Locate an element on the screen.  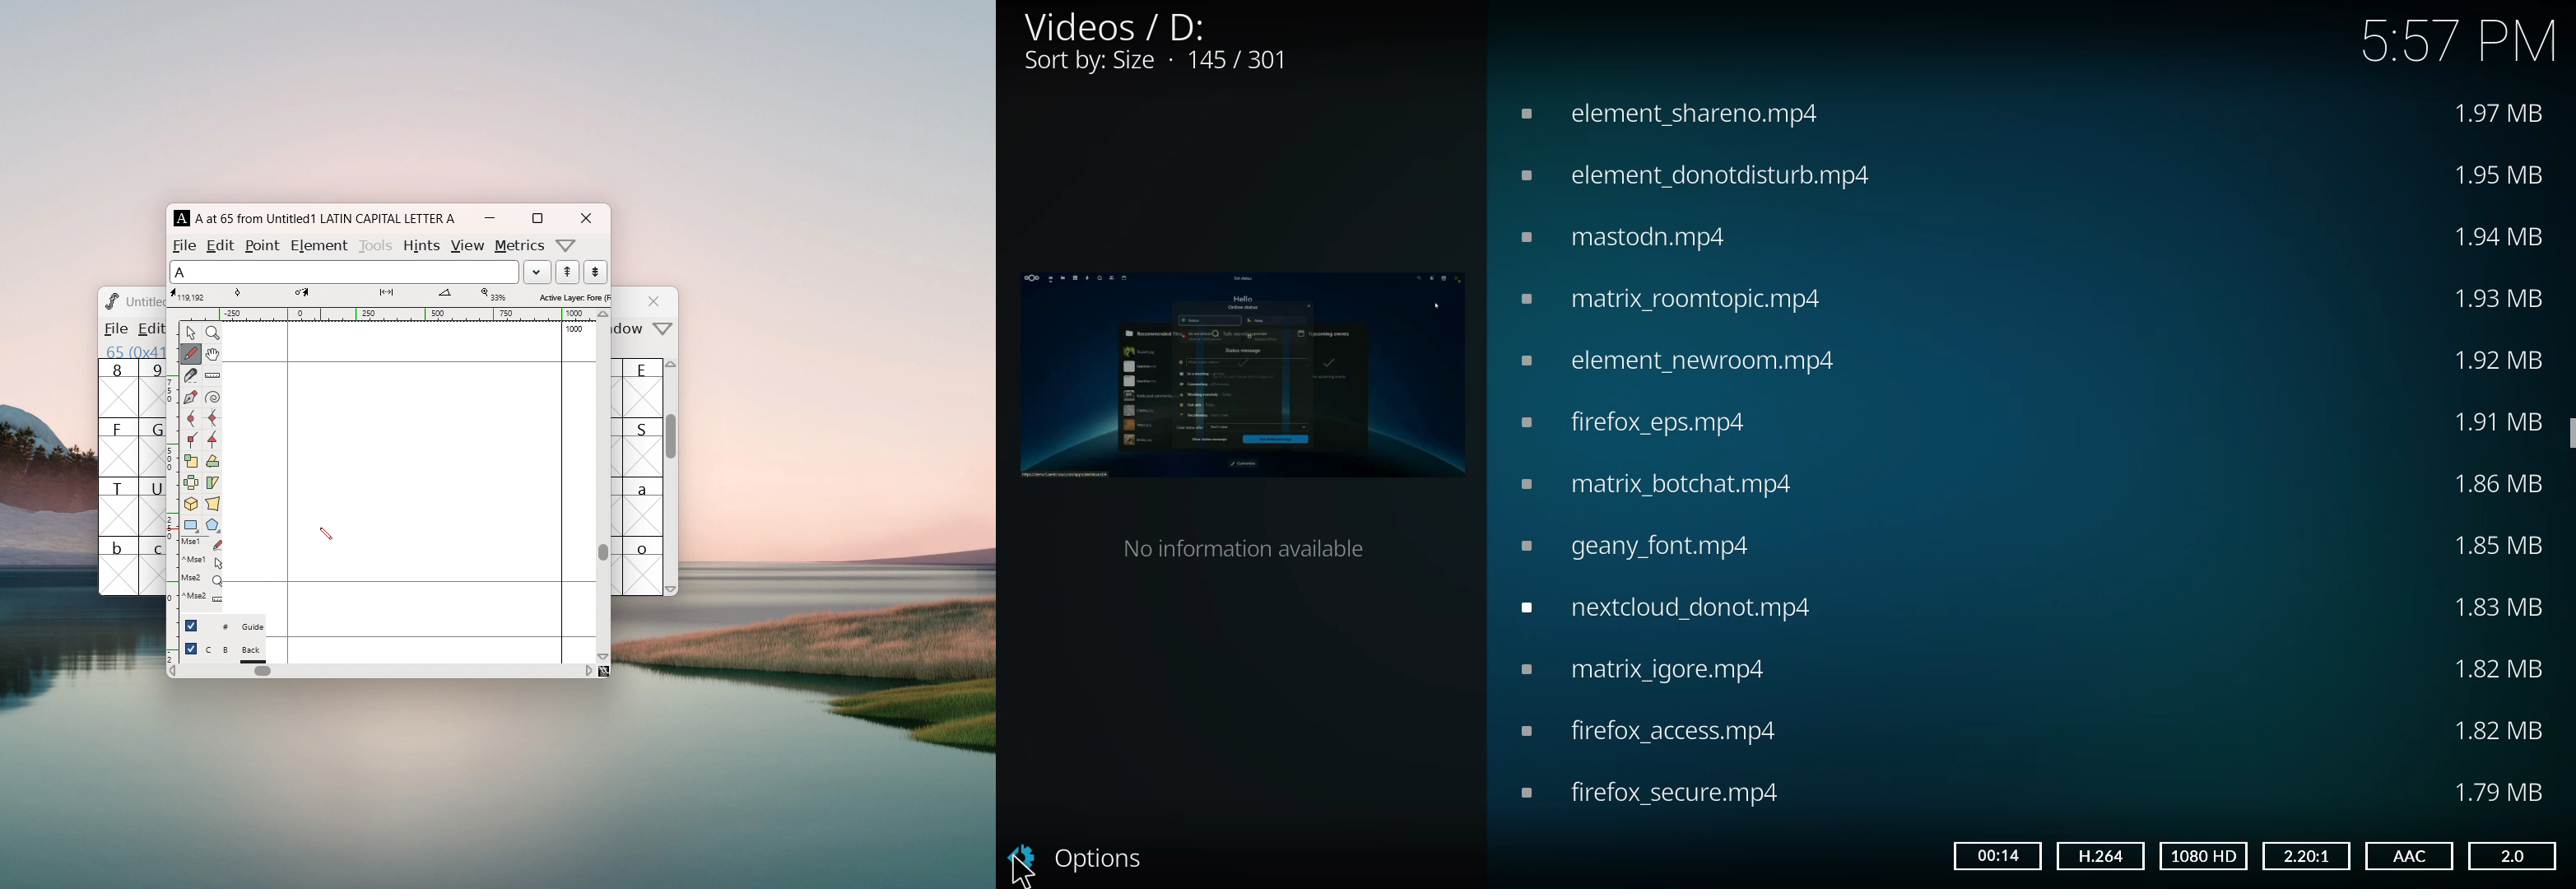
size is located at coordinates (2505, 299).